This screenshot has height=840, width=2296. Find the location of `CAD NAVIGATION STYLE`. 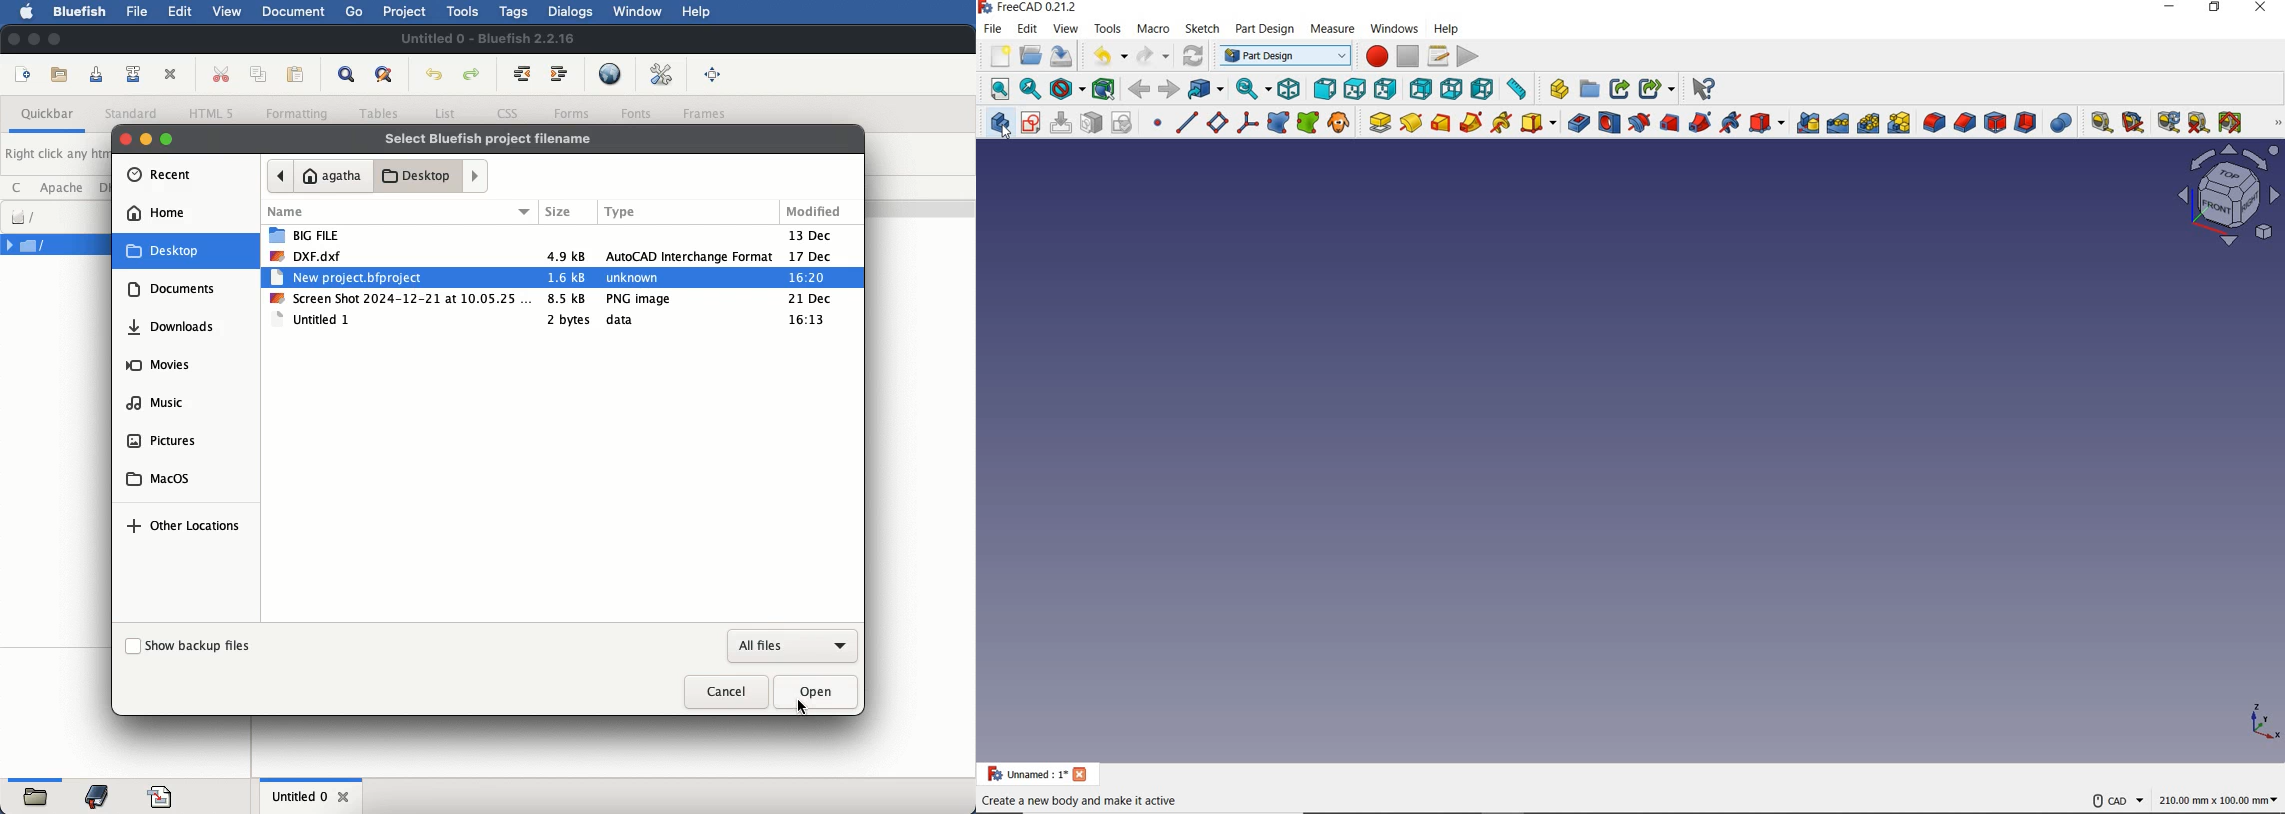

CAD NAVIGATION STYLE is located at coordinates (2114, 802).